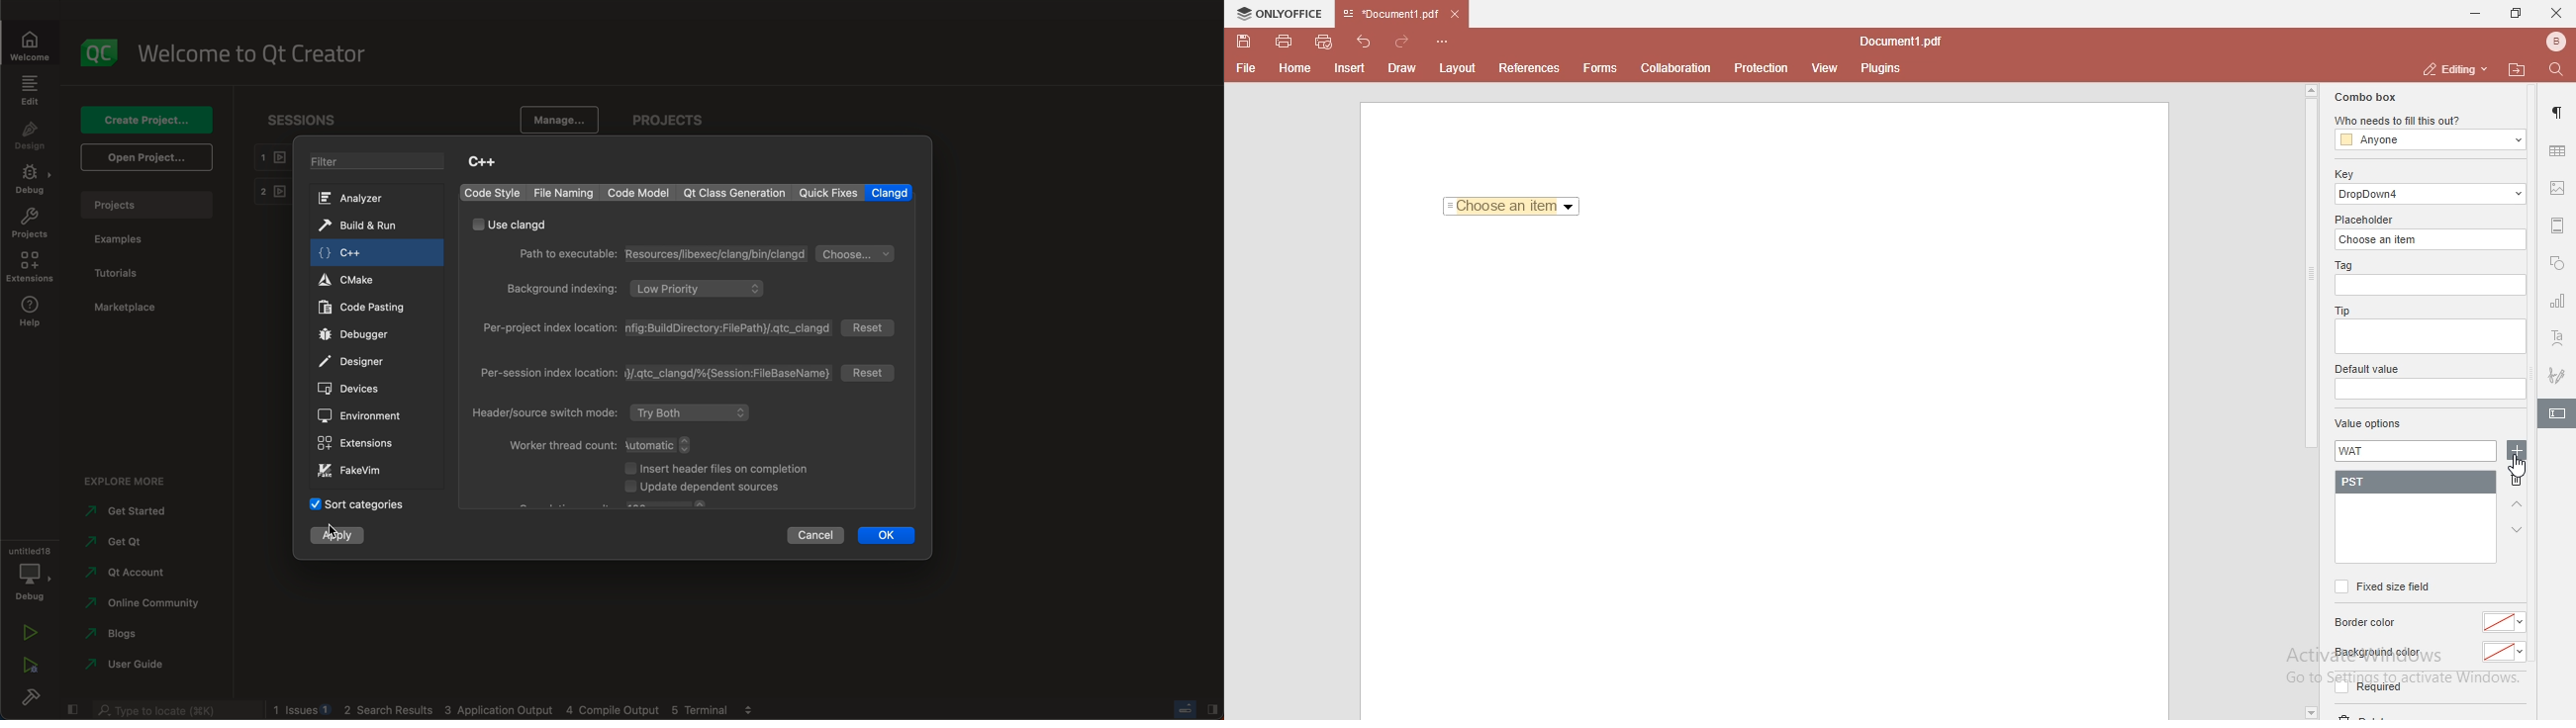 This screenshot has height=728, width=2576. I want to click on user guide, so click(138, 664).